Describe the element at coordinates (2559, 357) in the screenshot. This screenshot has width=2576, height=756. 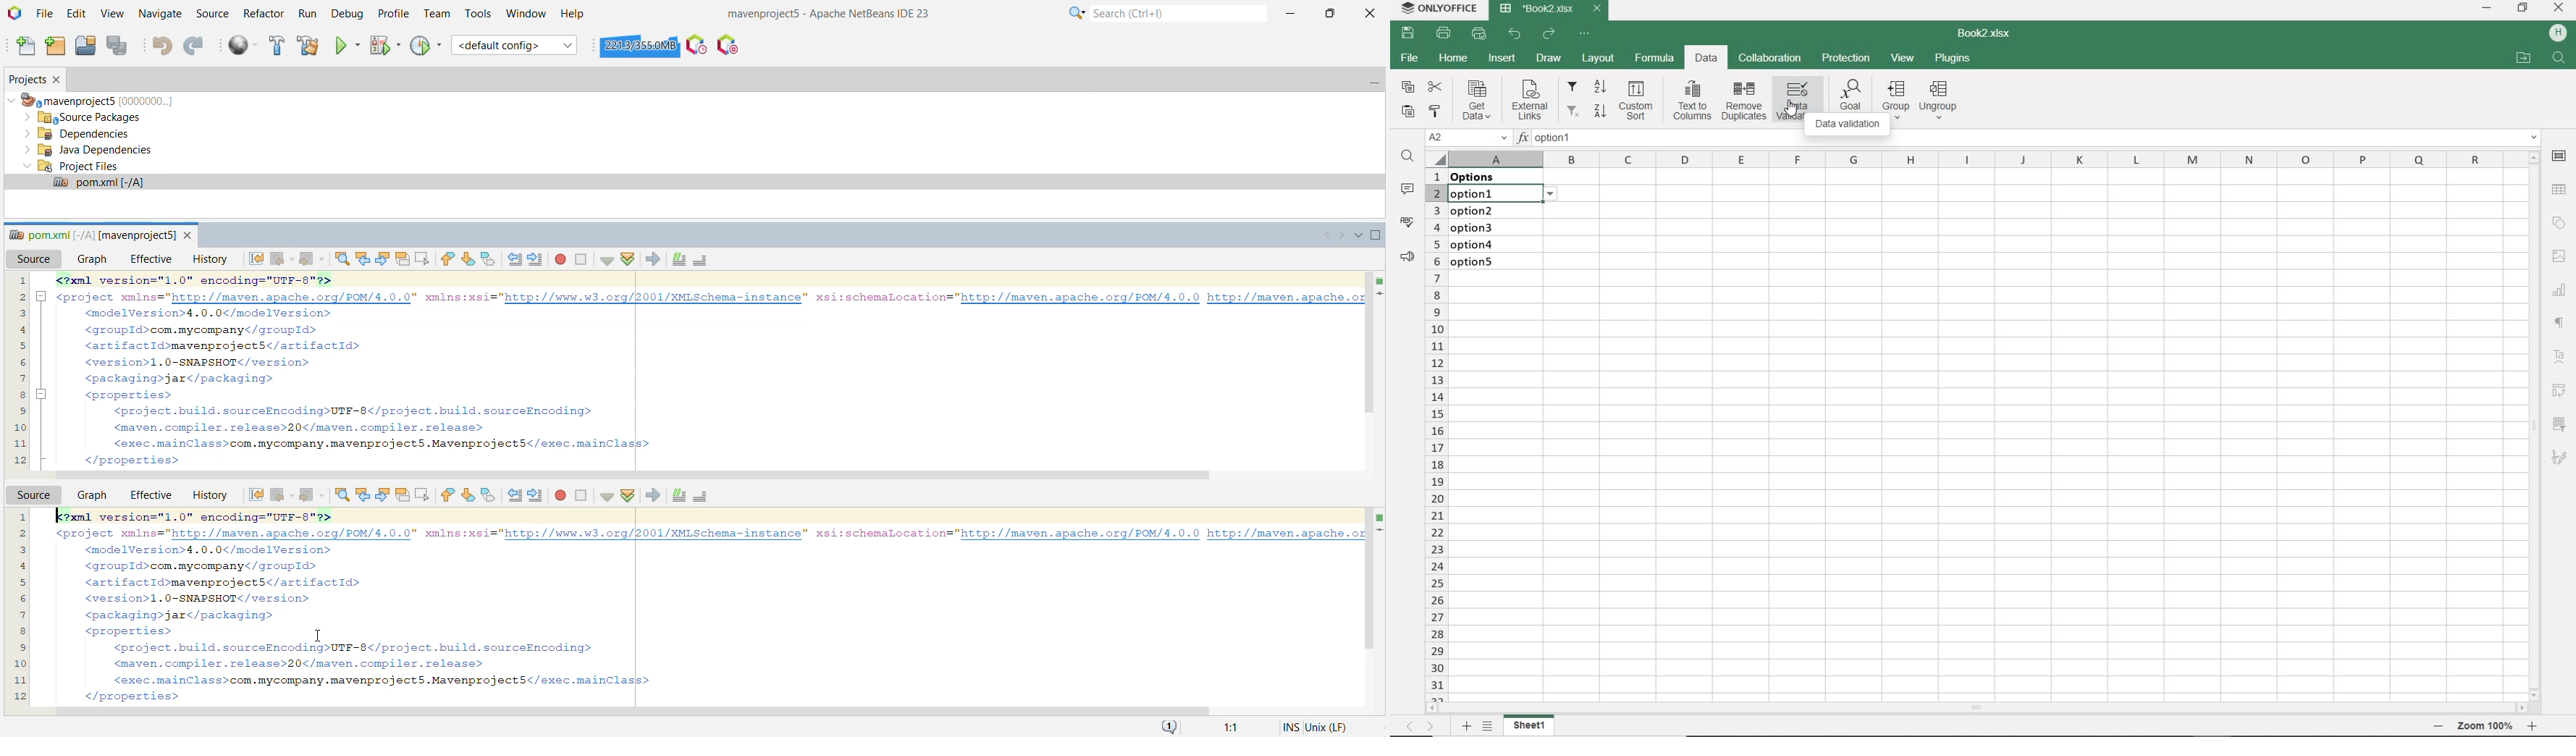
I see `Text` at that location.